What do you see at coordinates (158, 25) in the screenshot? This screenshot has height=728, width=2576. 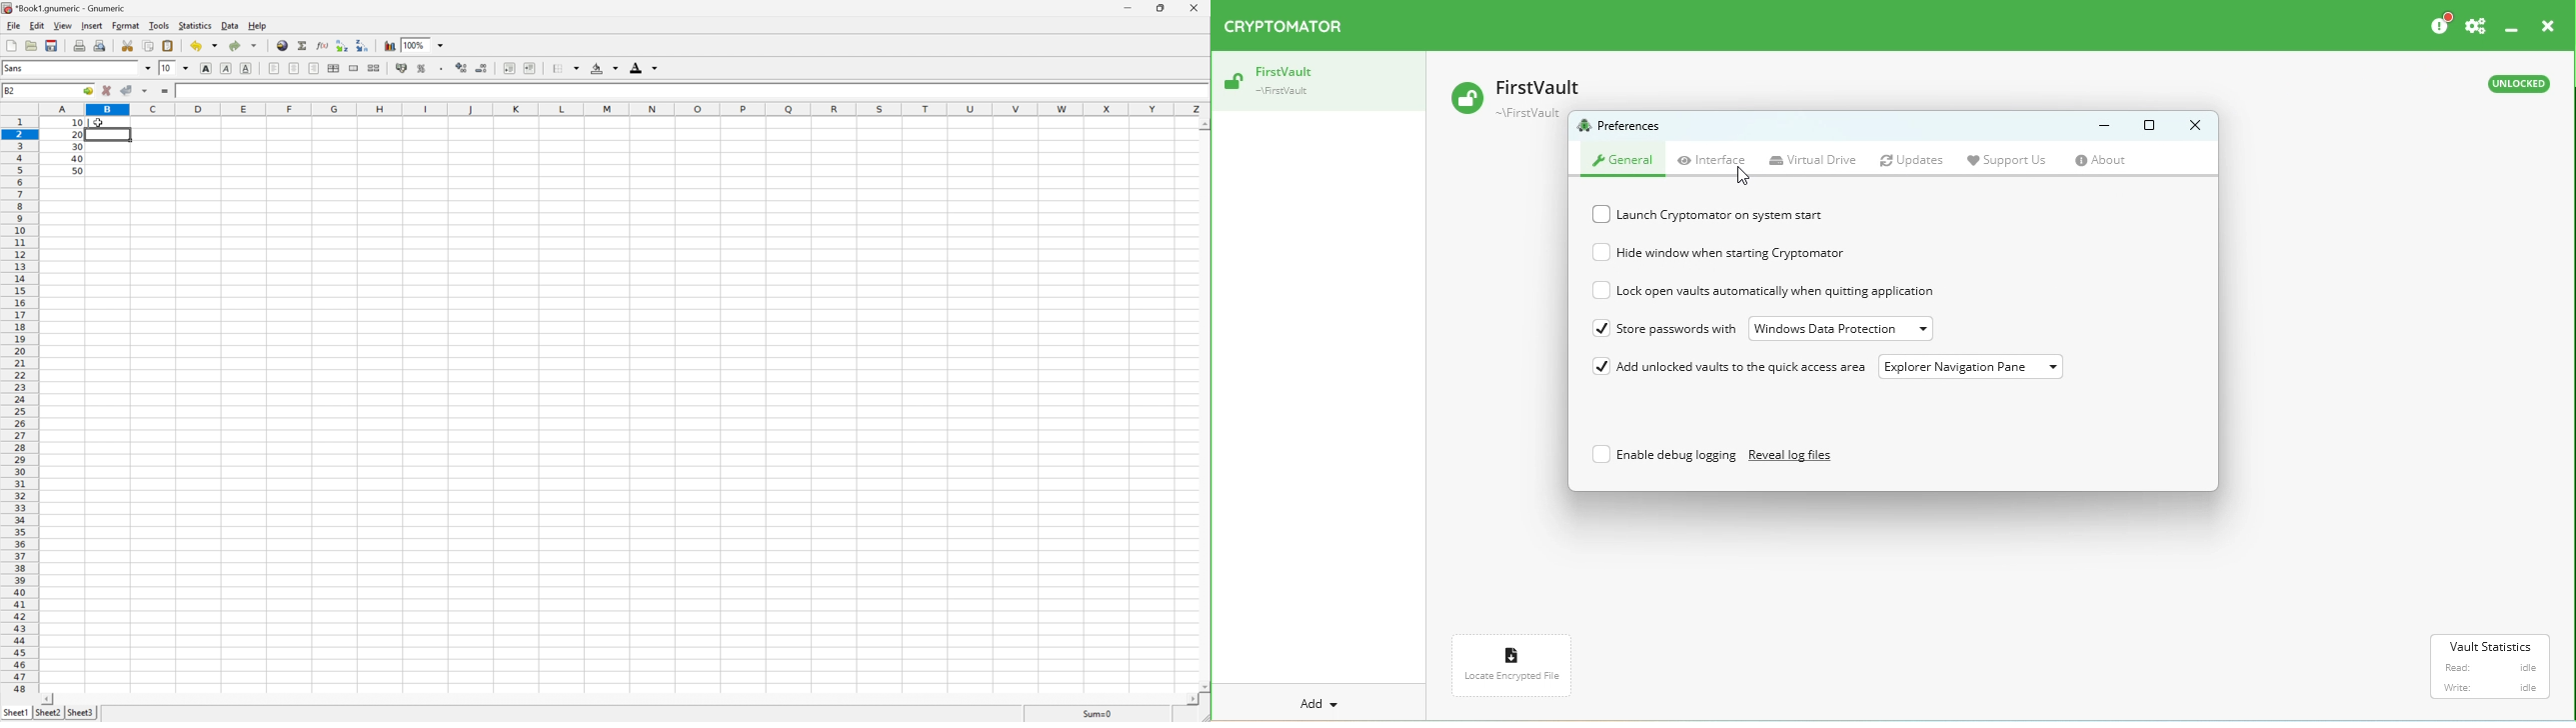 I see `Tools` at bounding box center [158, 25].